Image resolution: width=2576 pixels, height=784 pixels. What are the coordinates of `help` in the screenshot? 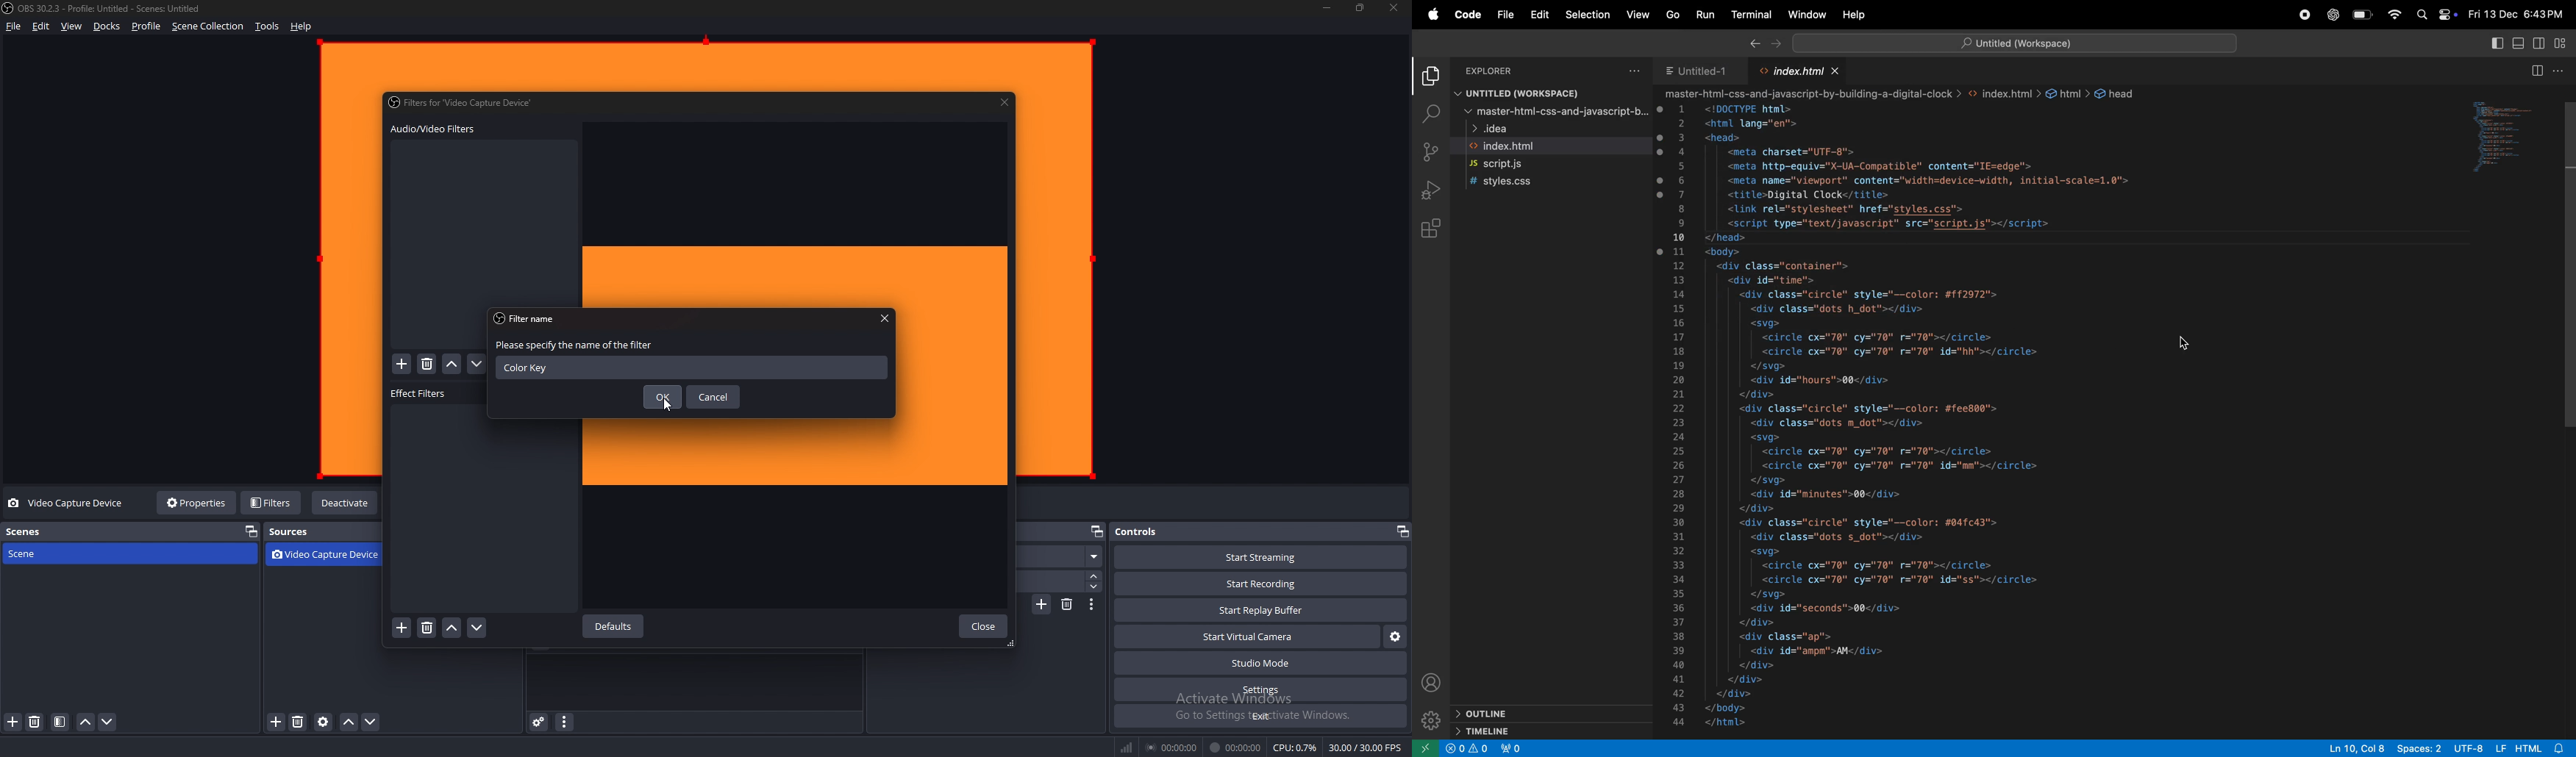 It's located at (302, 26).